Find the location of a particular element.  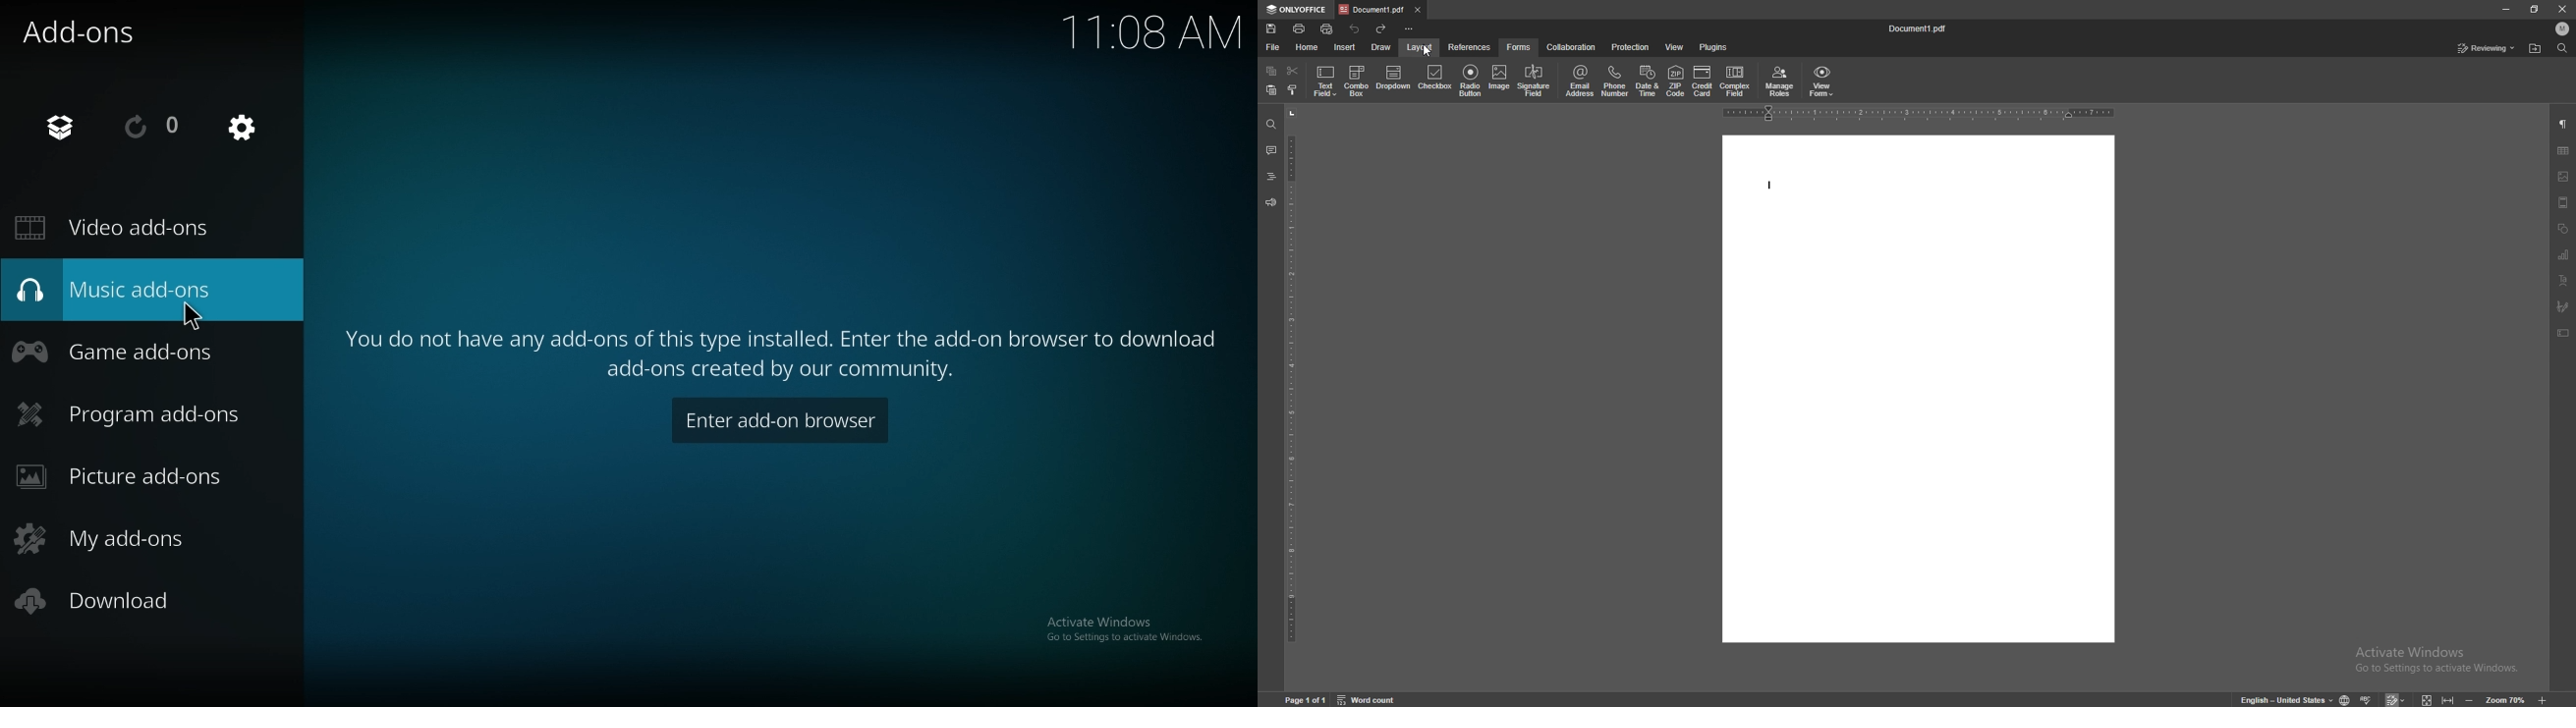

locate file is located at coordinates (2536, 49).